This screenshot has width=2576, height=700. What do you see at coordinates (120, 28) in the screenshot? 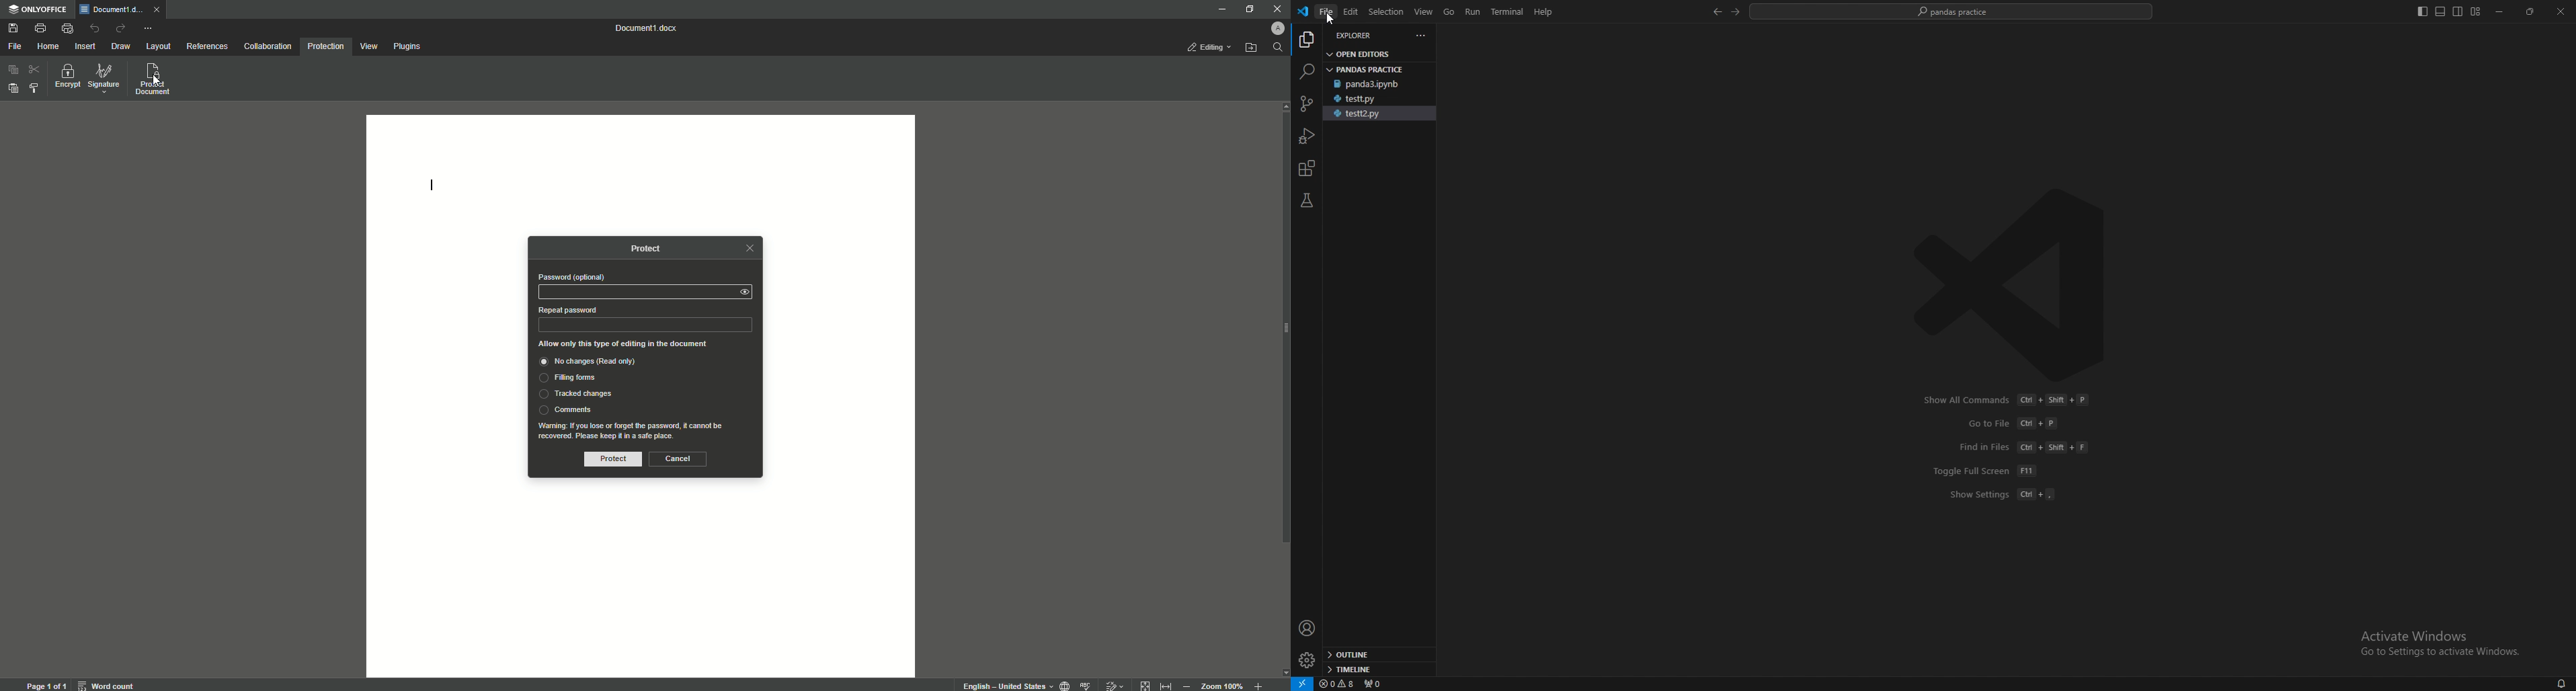
I see `Redo` at bounding box center [120, 28].